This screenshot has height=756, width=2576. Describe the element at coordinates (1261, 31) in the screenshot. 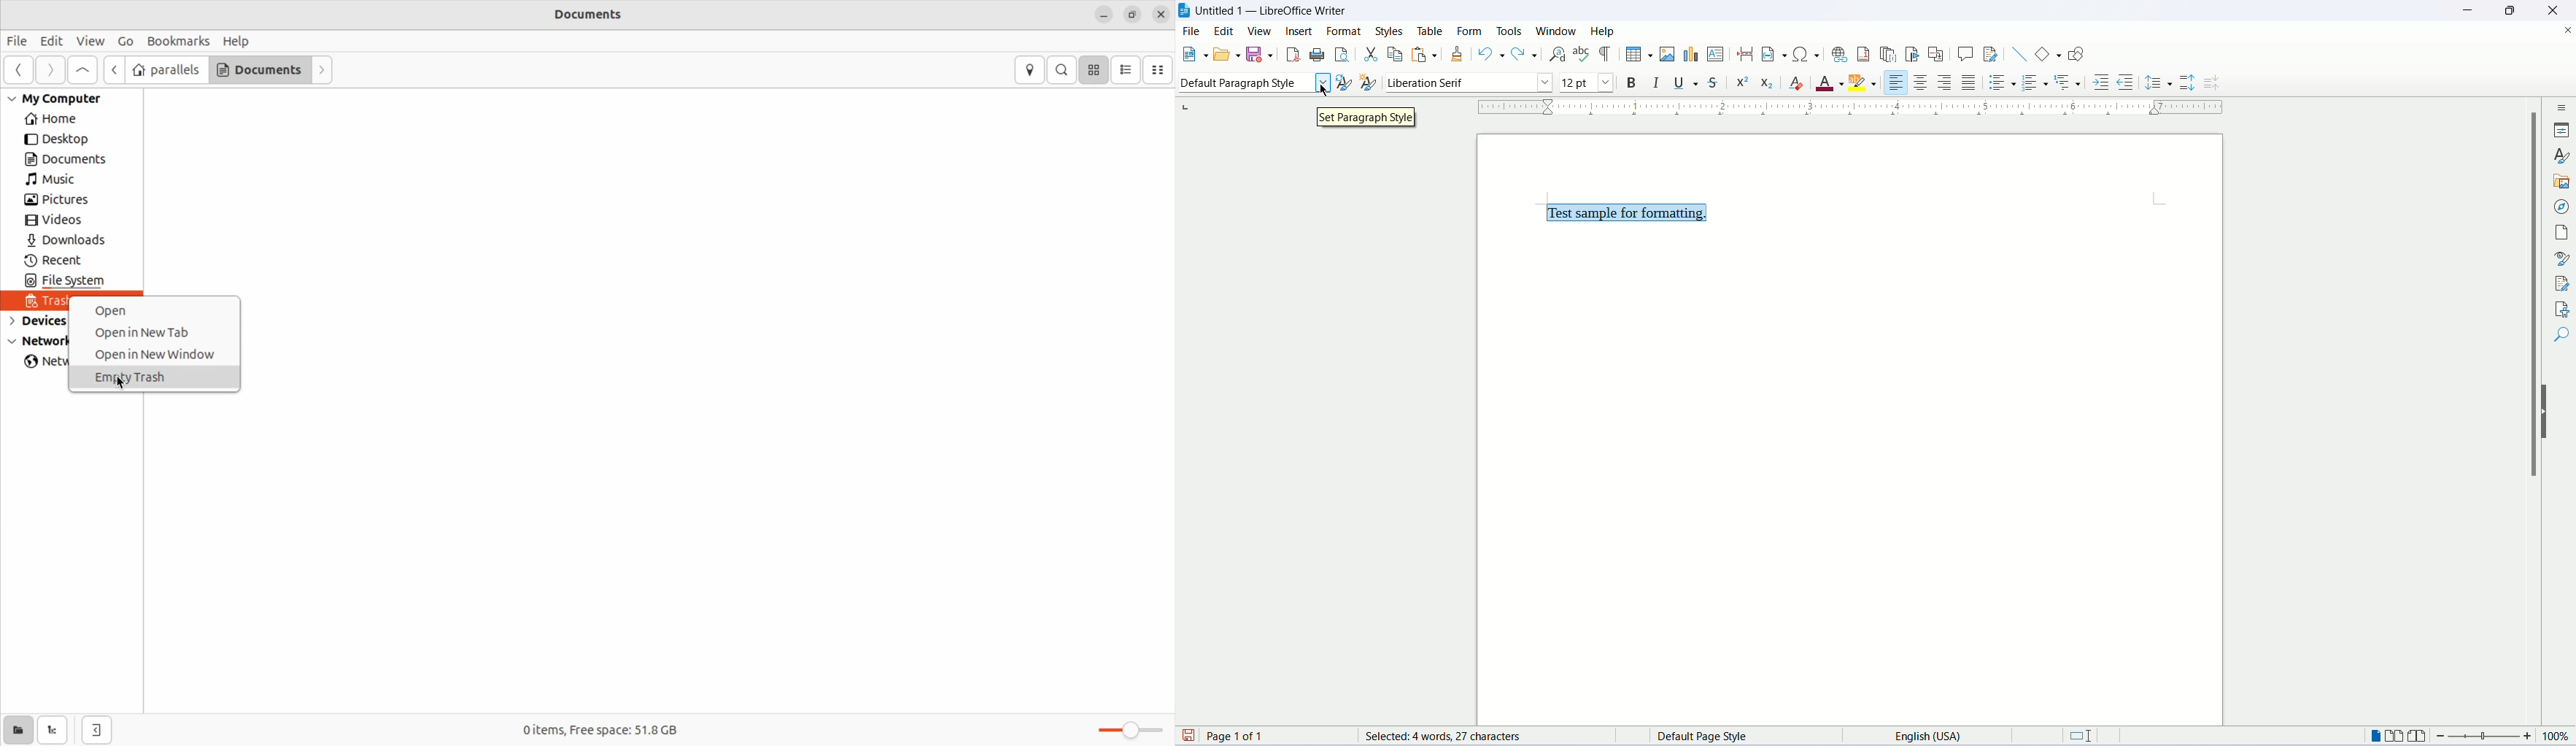

I see `view` at that location.